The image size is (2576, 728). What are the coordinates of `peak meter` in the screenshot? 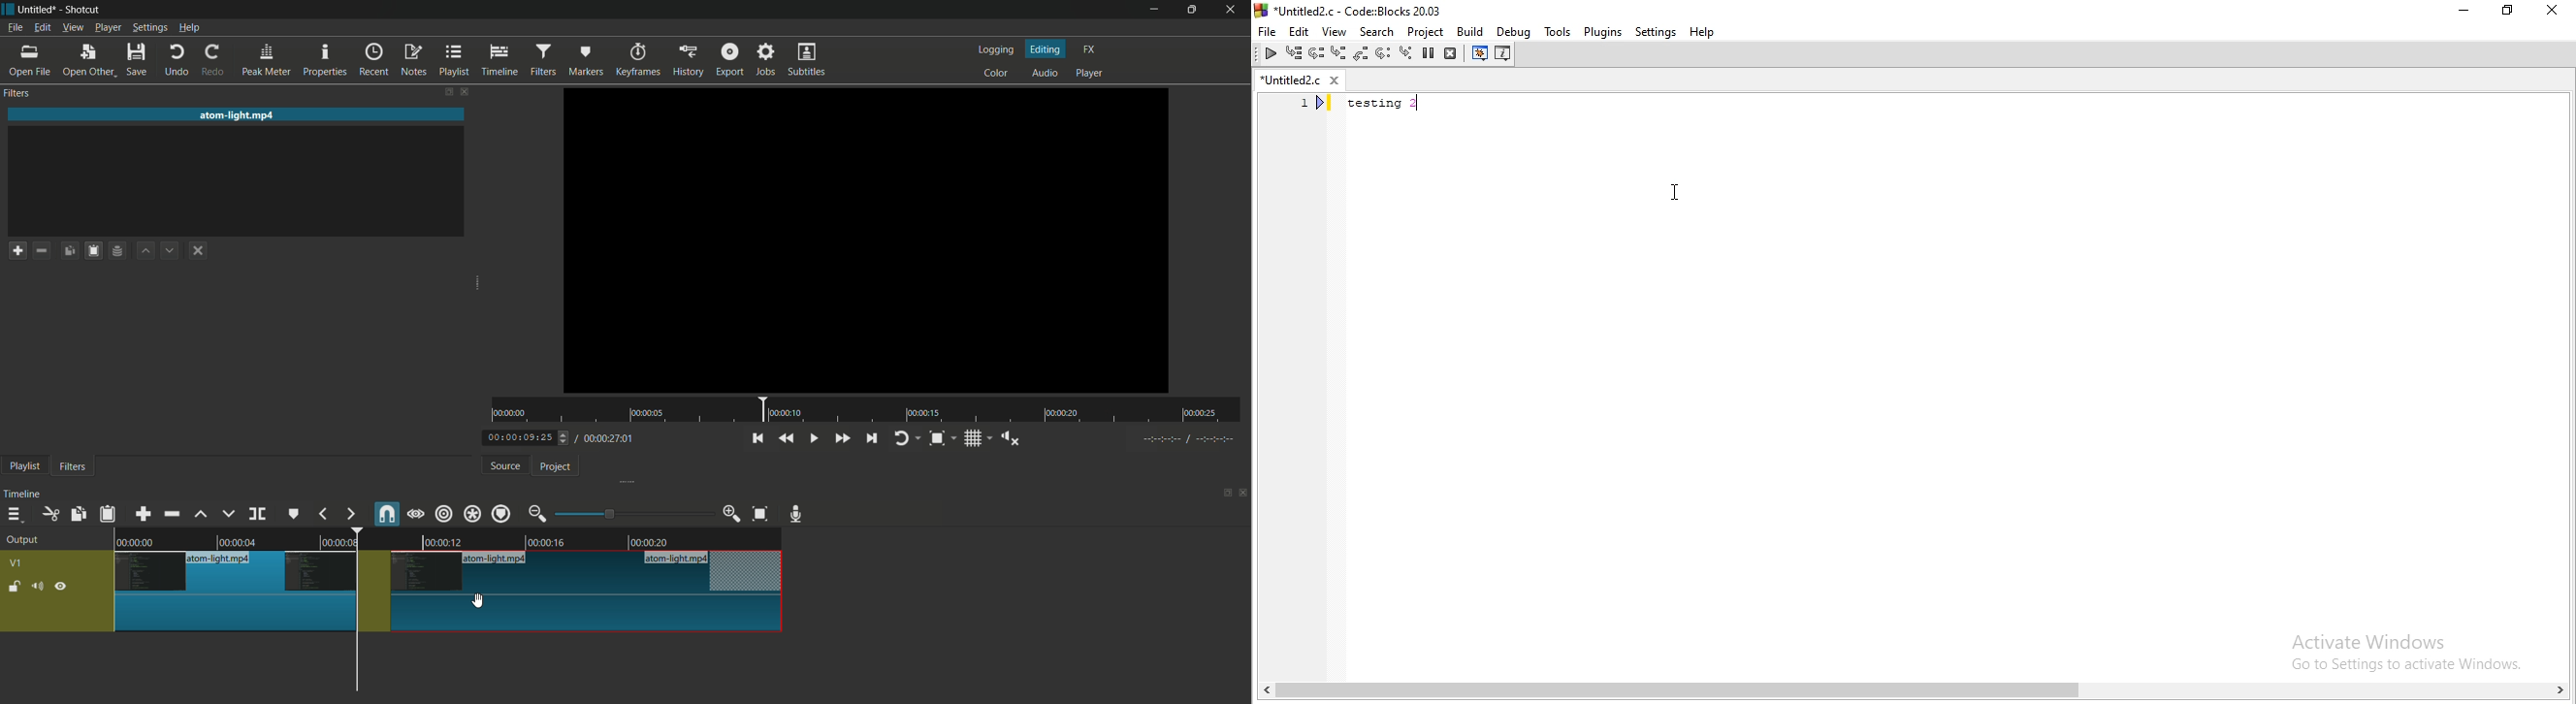 It's located at (267, 61).